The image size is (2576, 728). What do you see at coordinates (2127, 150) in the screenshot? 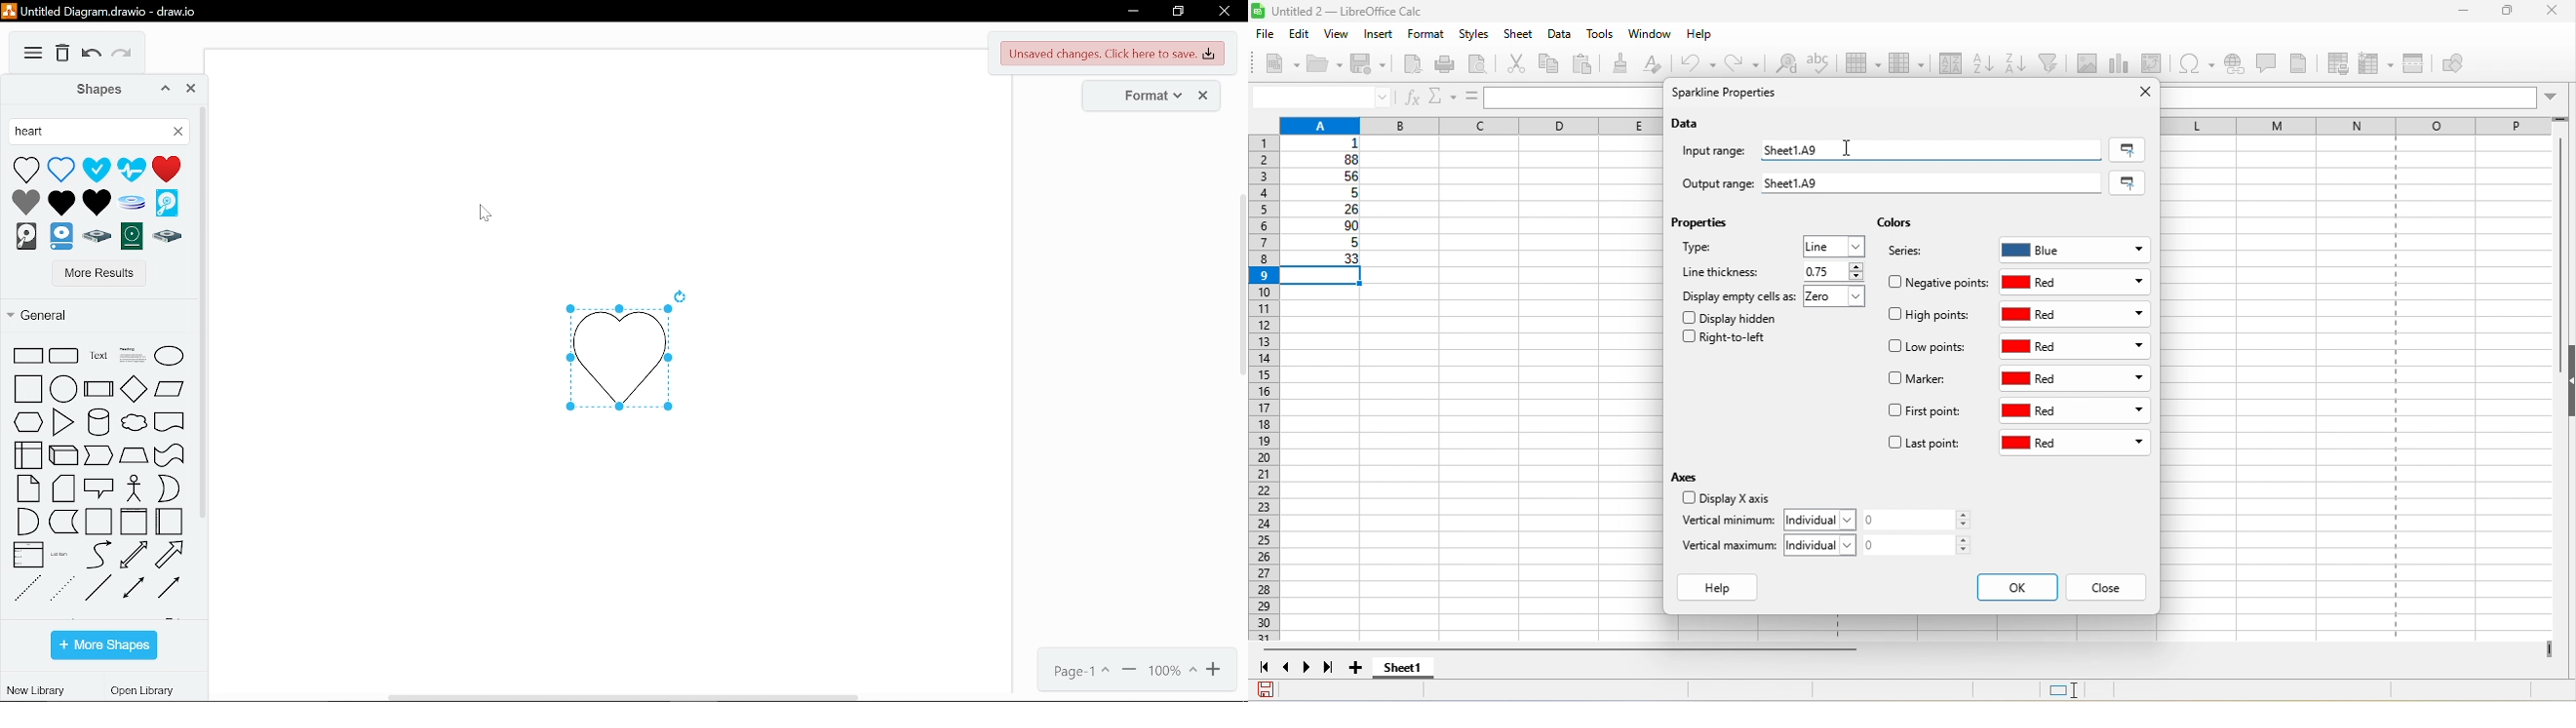
I see `selected range` at bounding box center [2127, 150].